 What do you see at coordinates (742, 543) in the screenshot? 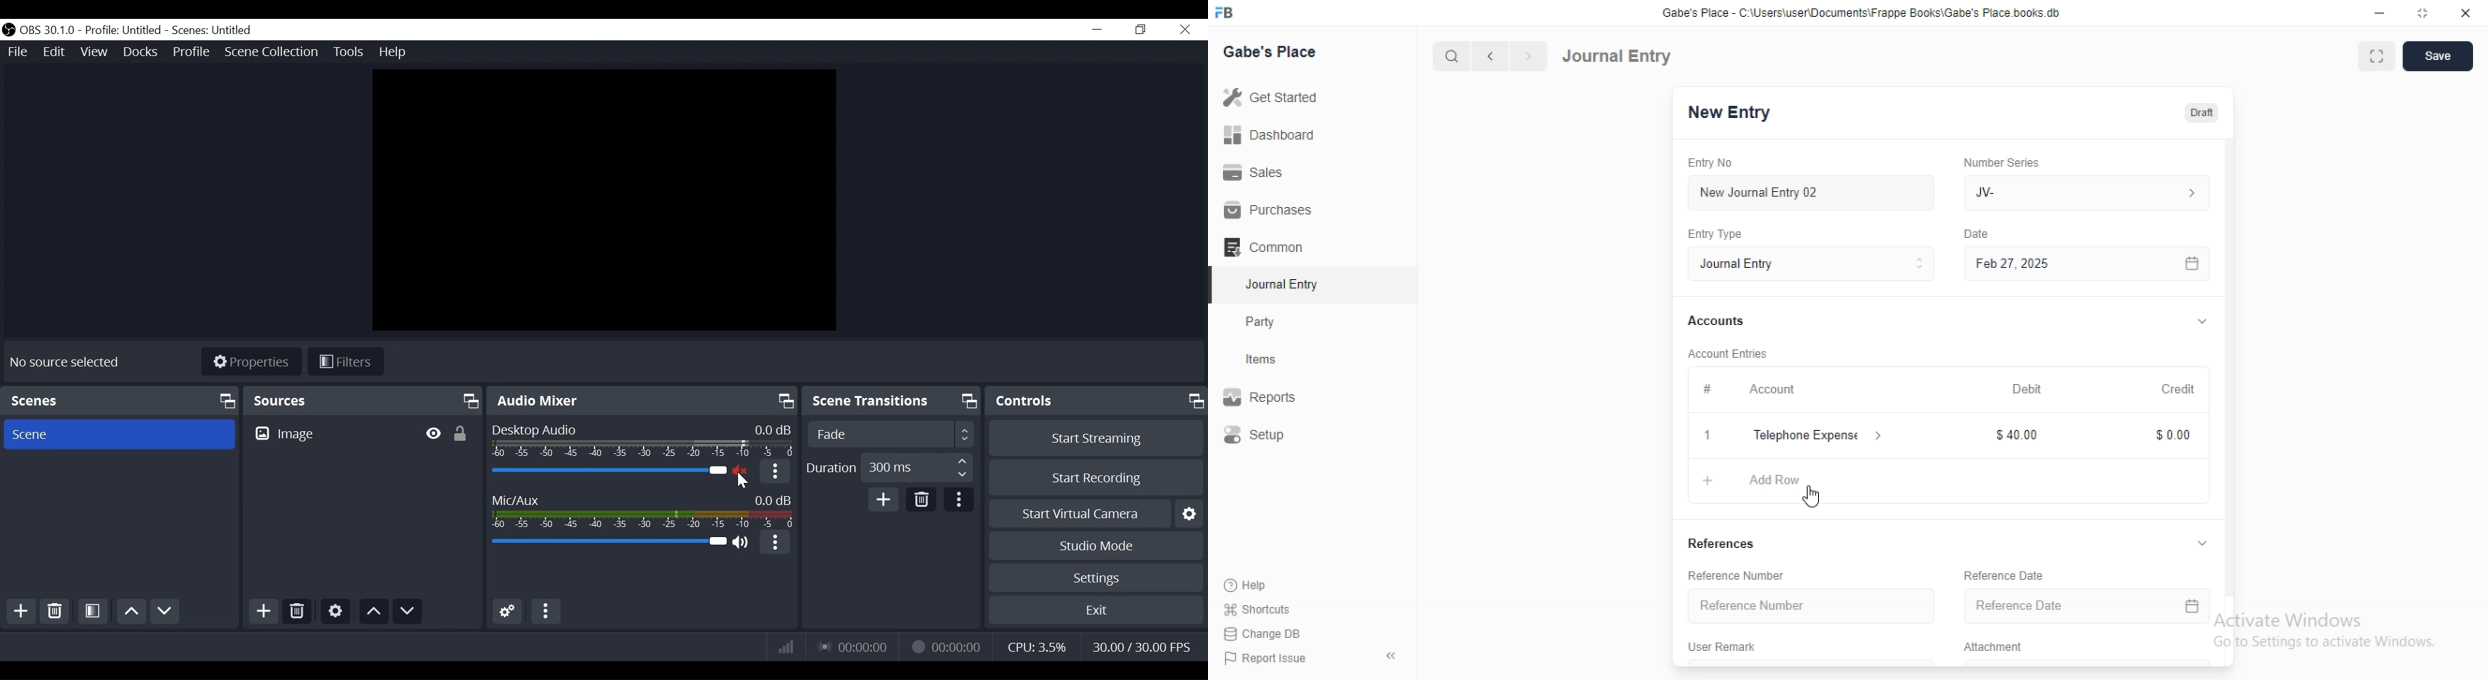
I see `(un)mute` at bounding box center [742, 543].